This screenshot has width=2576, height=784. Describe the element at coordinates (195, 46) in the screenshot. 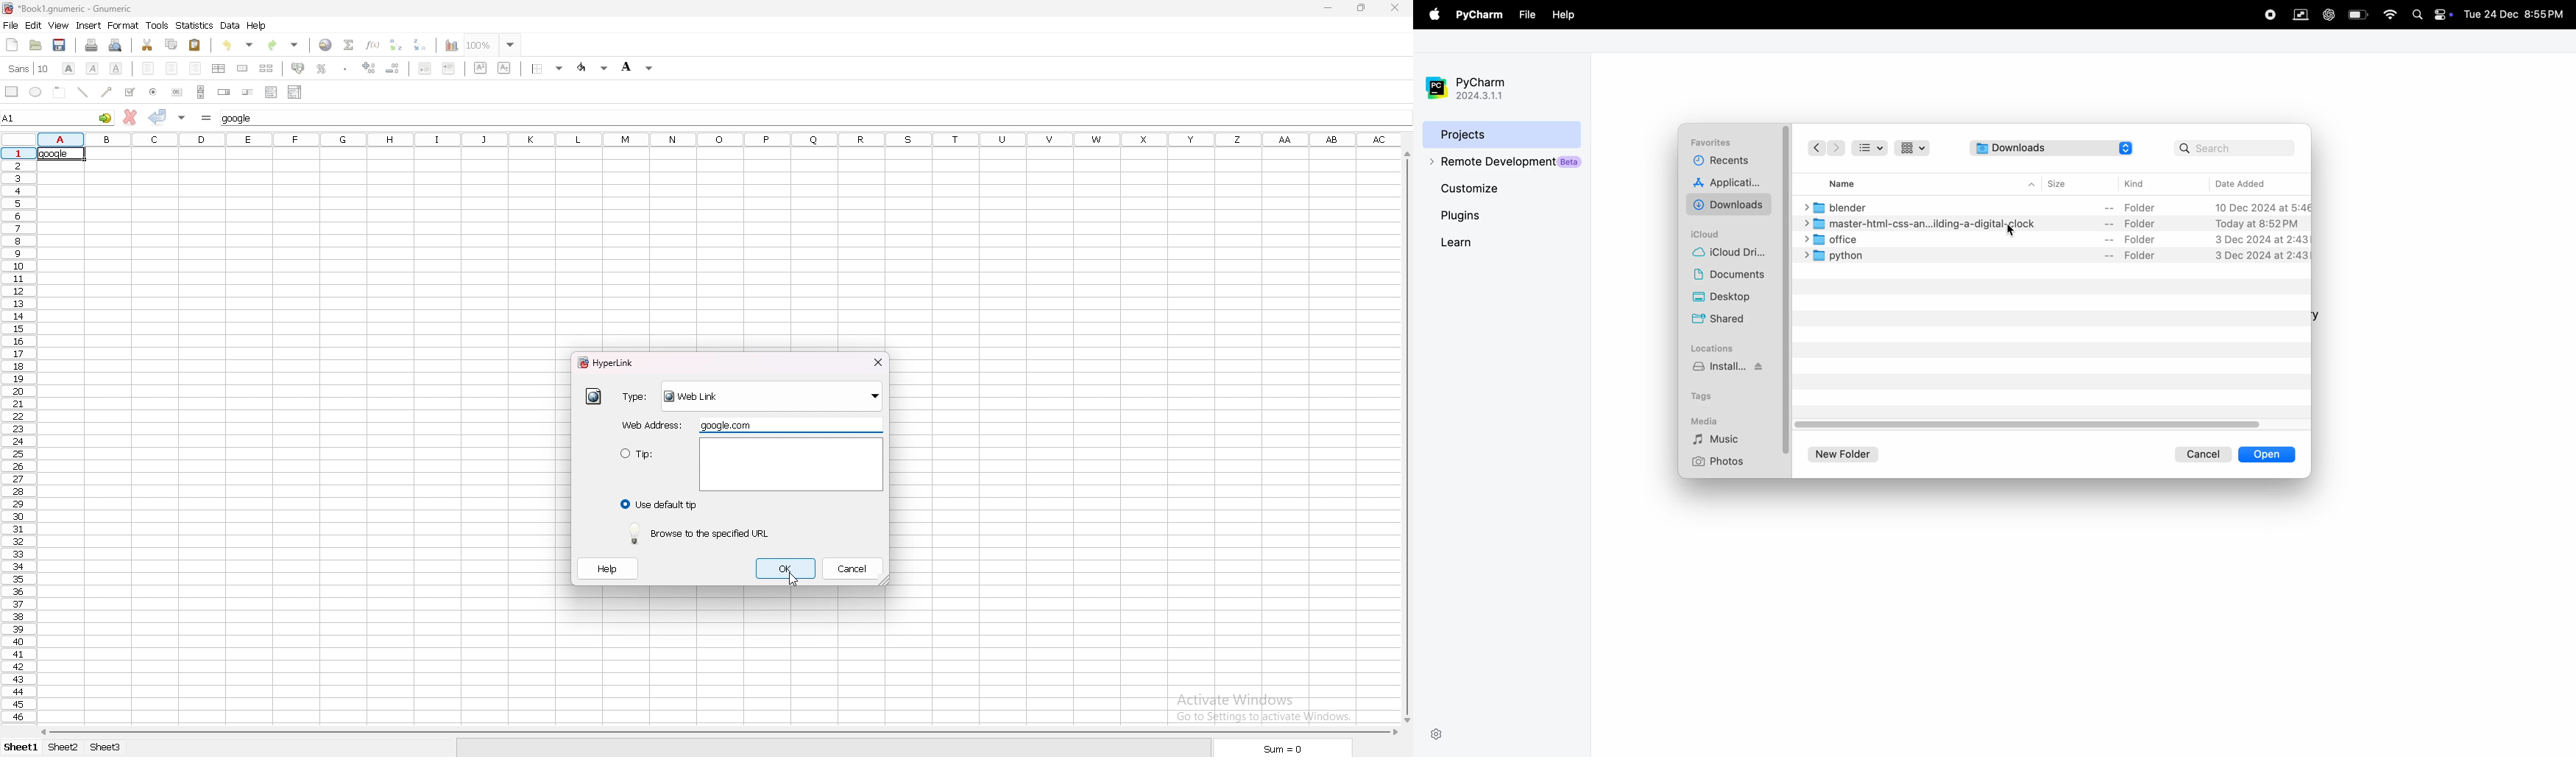

I see `paste` at that location.